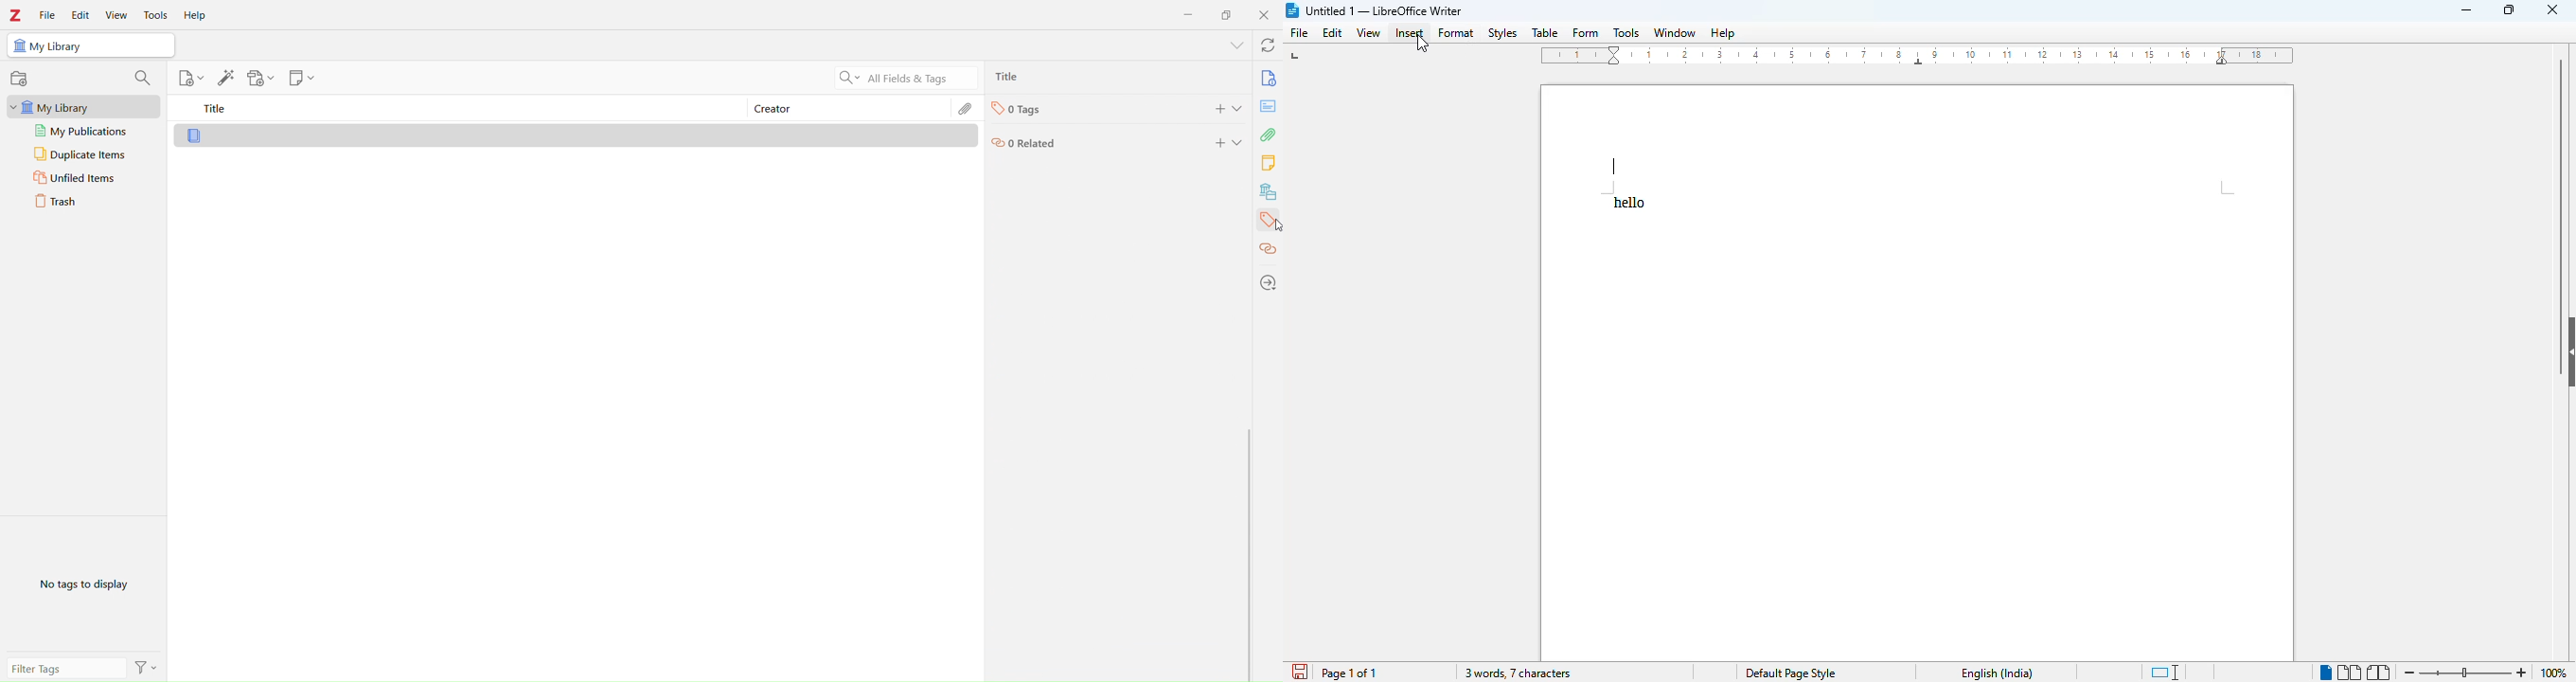  What do you see at coordinates (1368, 33) in the screenshot?
I see `view` at bounding box center [1368, 33].